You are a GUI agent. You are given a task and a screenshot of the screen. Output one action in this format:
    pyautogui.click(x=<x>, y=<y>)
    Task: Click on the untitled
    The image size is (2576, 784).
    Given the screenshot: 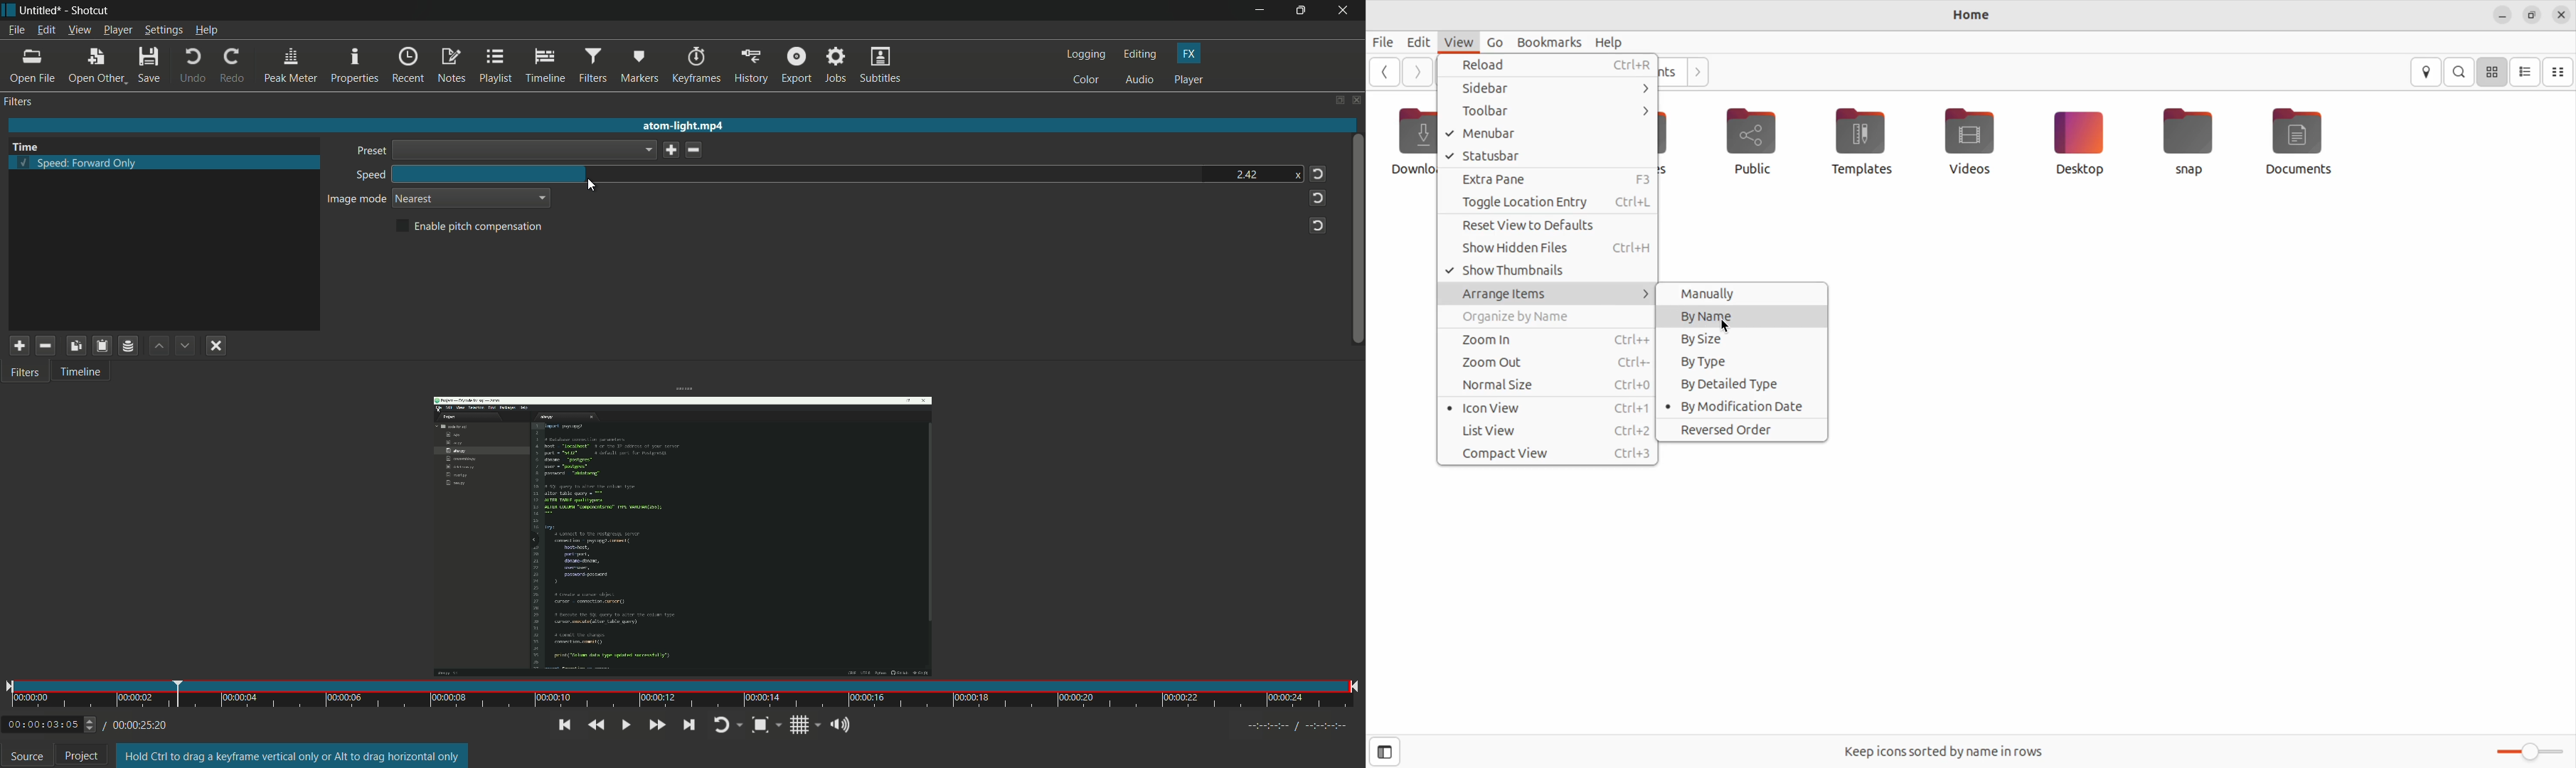 What is the action you would take?
    pyautogui.click(x=41, y=9)
    